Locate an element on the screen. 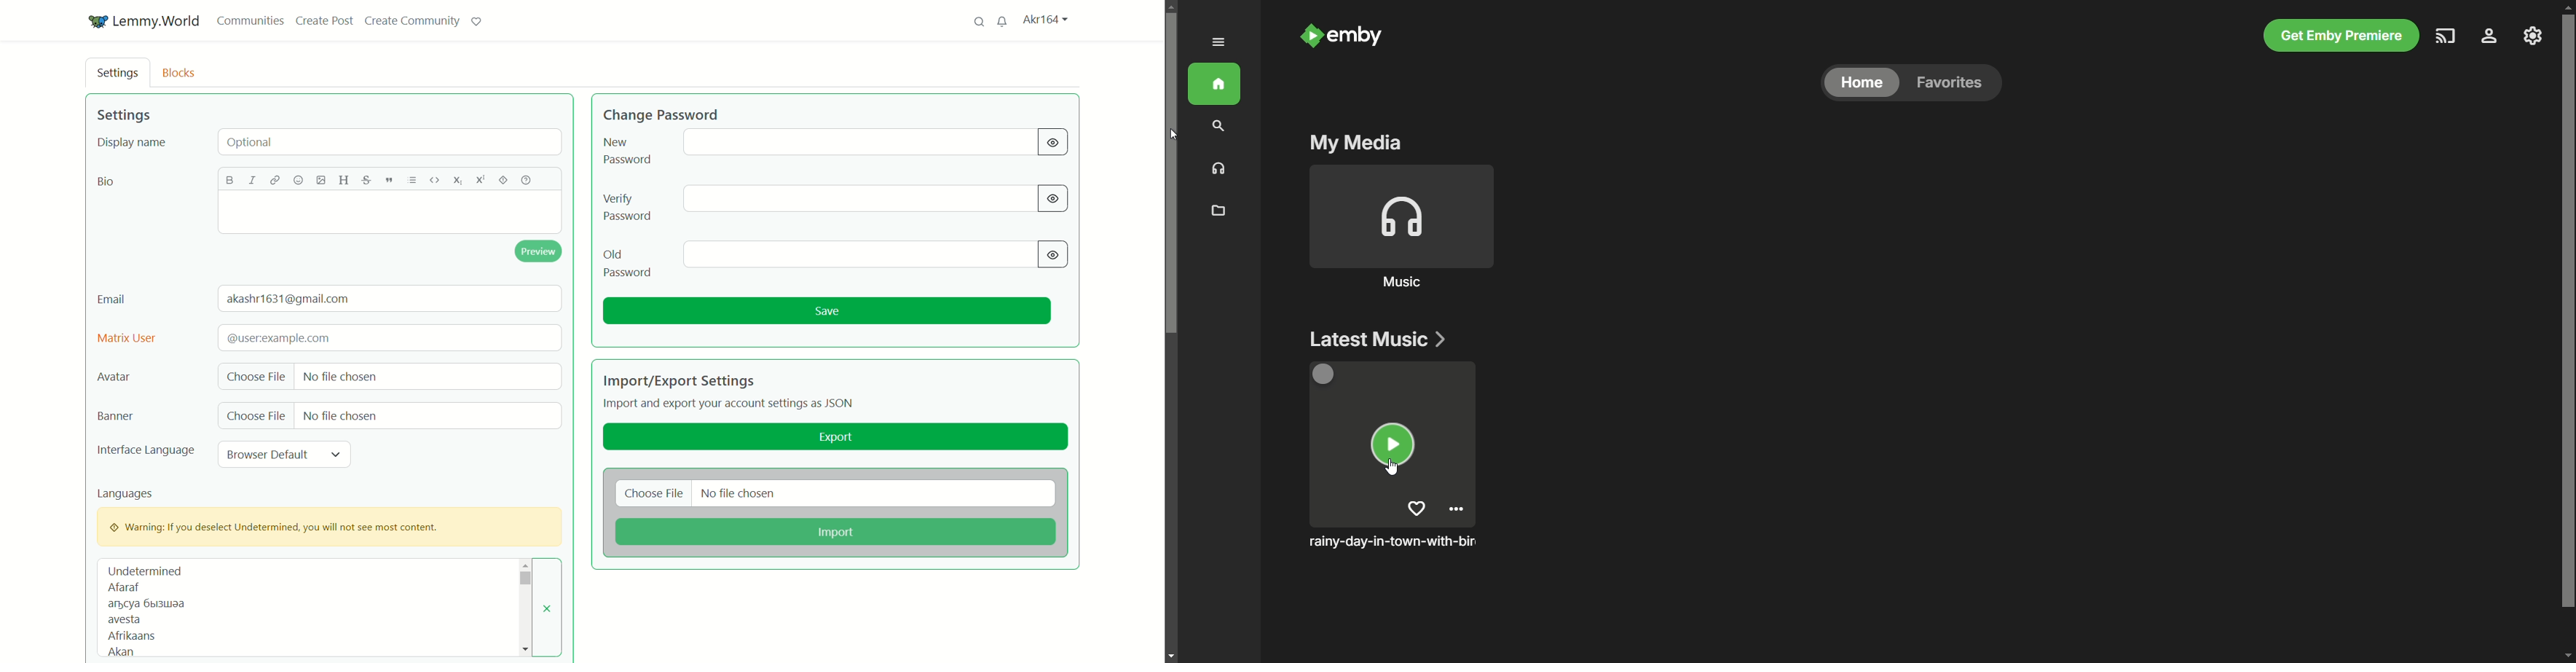 The height and width of the screenshot is (672, 2576). interface language is located at coordinates (145, 451).